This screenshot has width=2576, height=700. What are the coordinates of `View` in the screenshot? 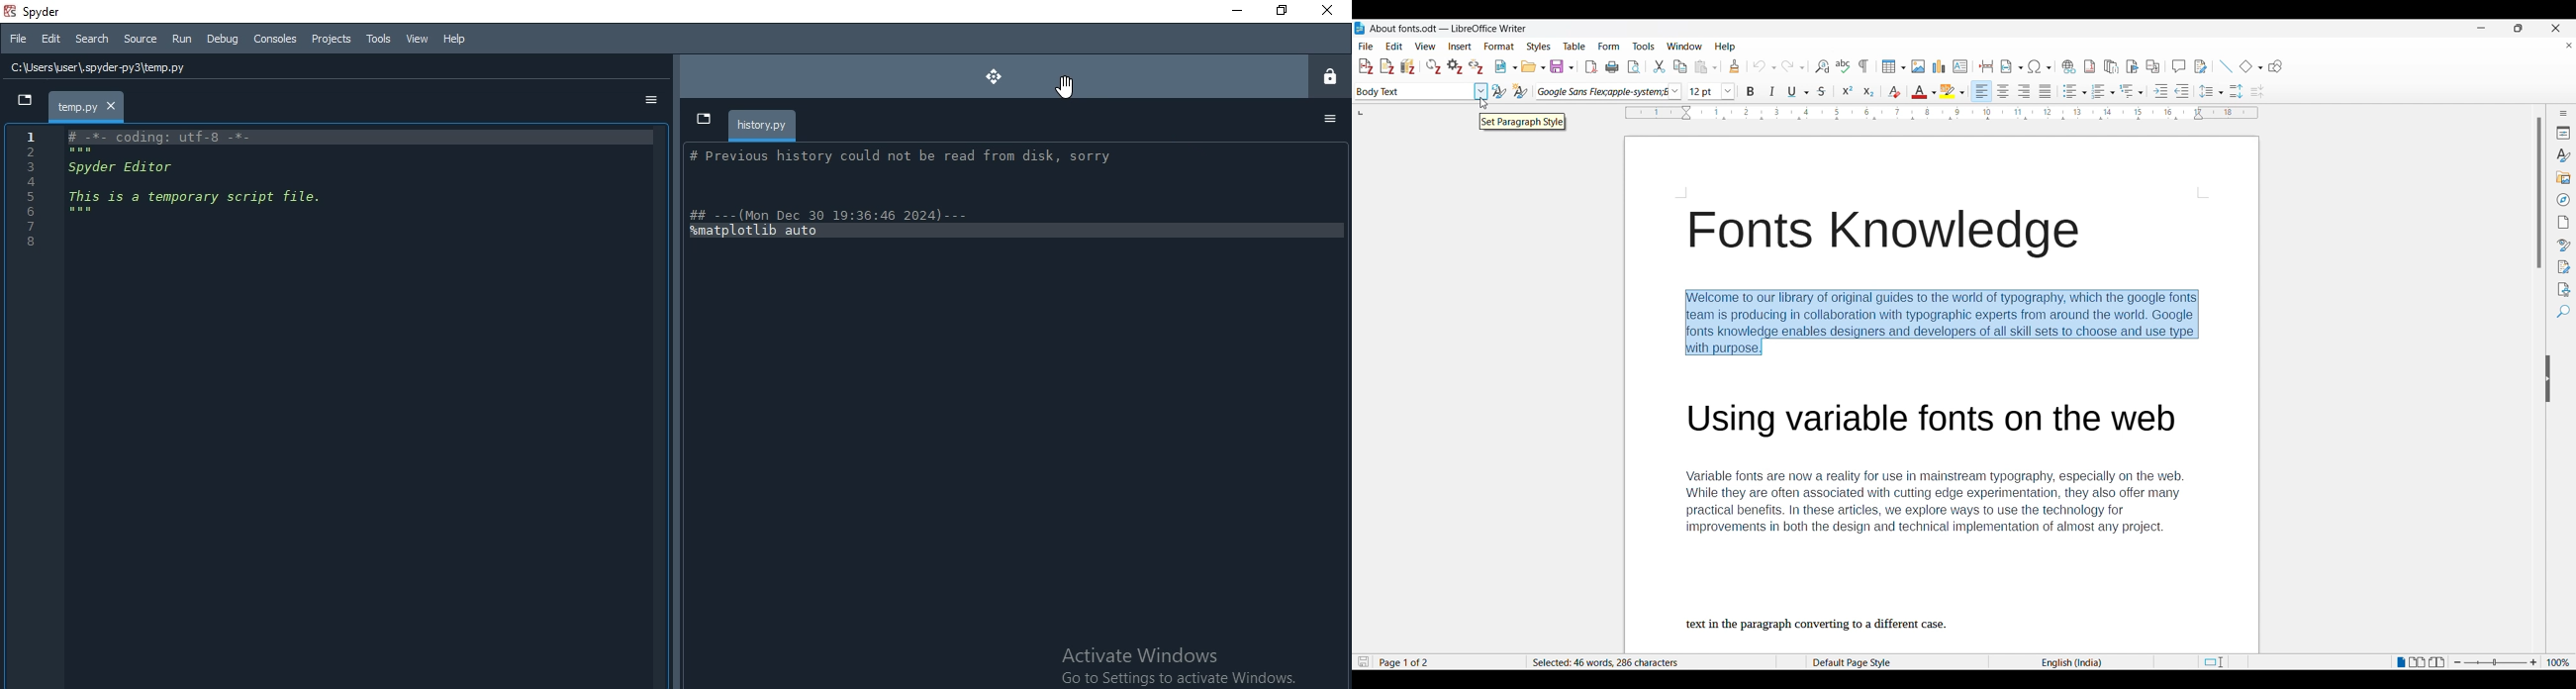 It's located at (418, 39).